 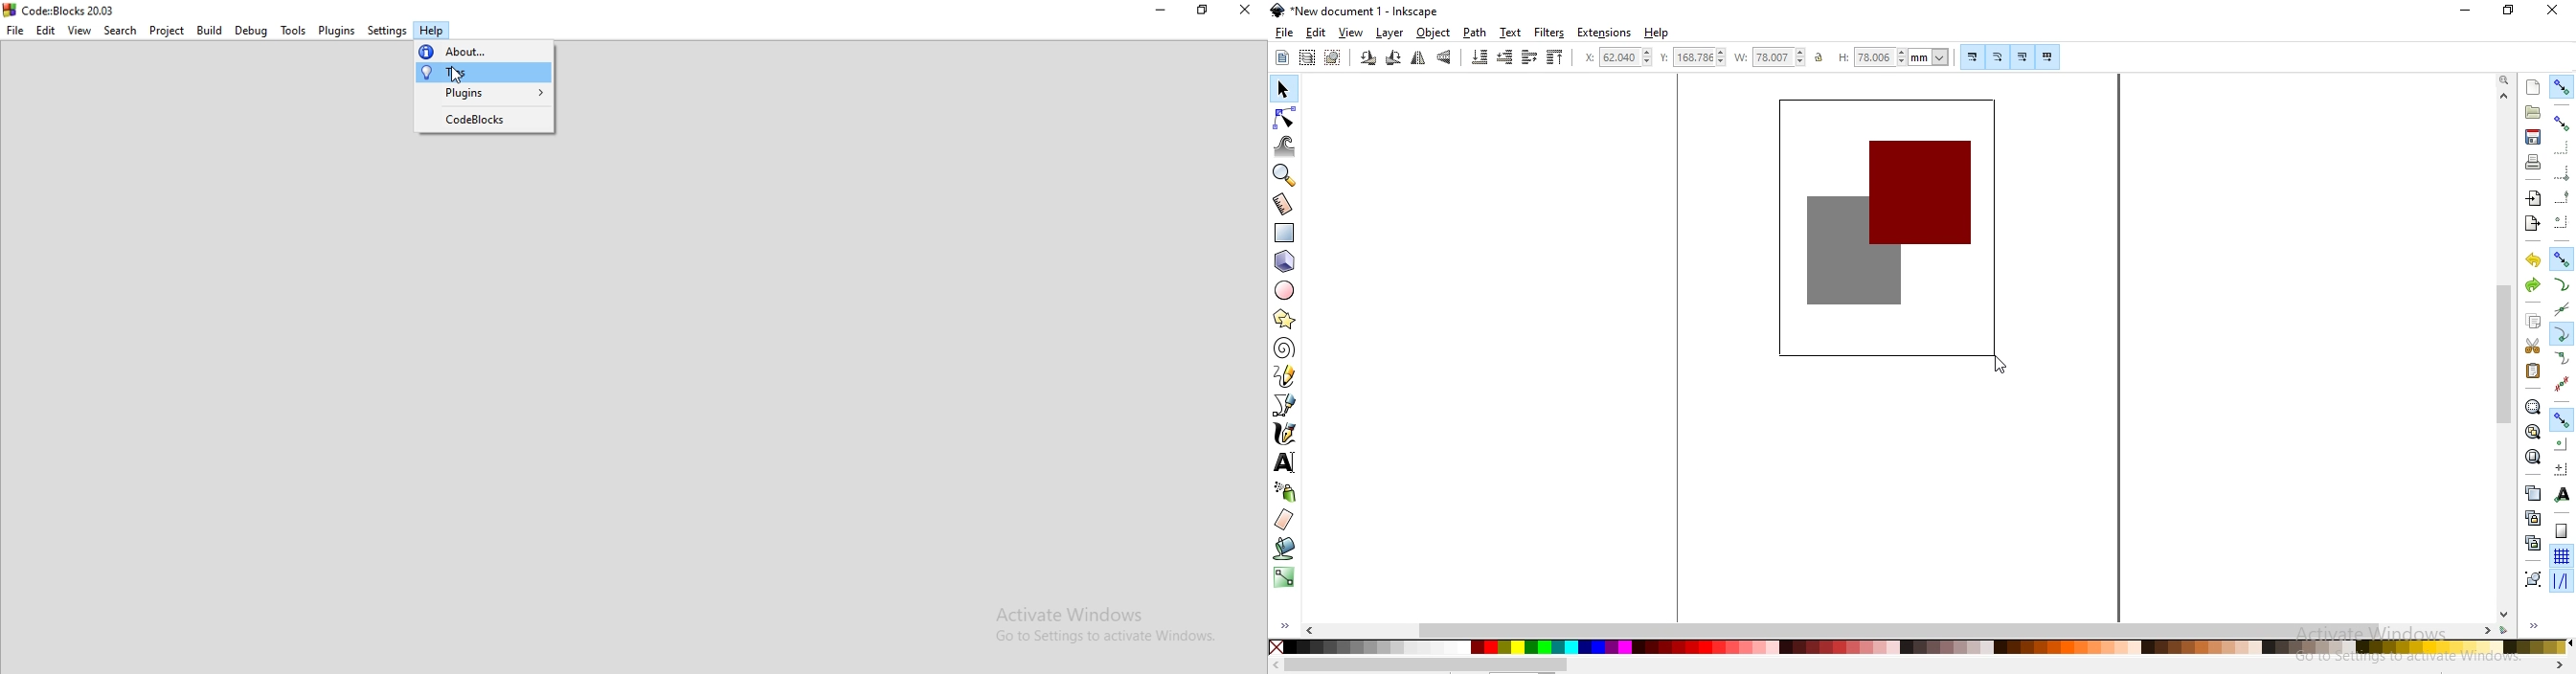 I want to click on View , so click(x=80, y=30).